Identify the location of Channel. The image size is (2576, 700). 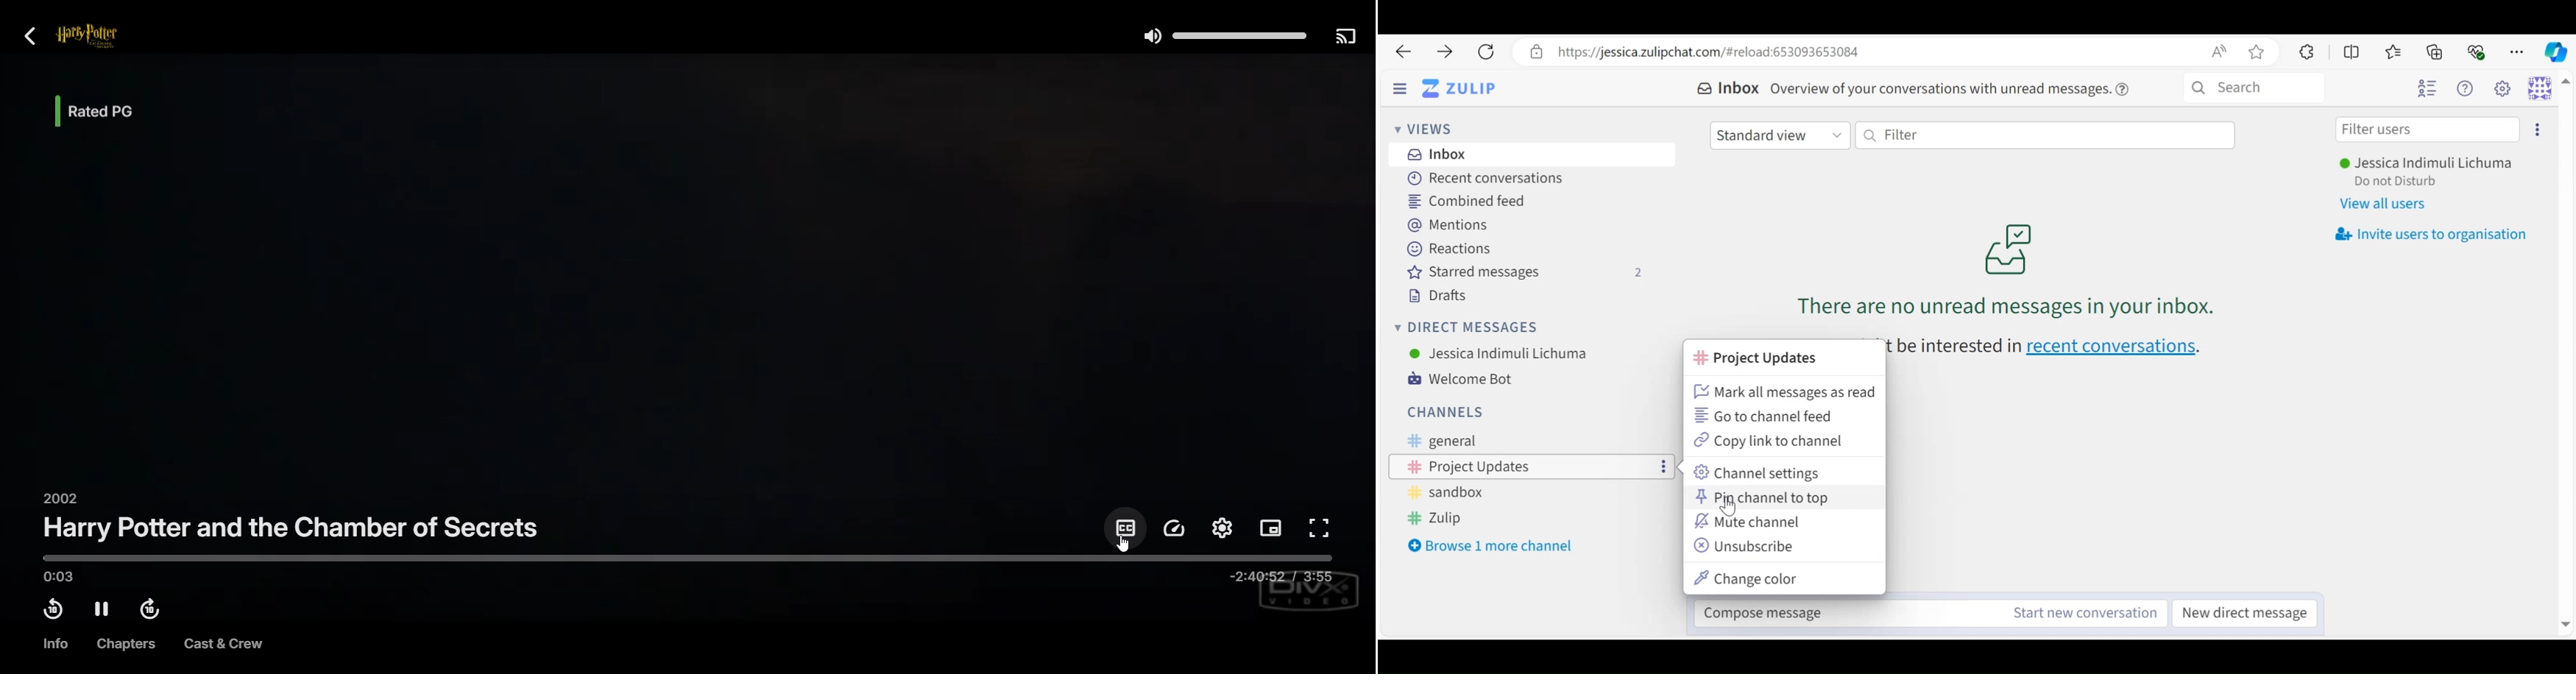
(1533, 492).